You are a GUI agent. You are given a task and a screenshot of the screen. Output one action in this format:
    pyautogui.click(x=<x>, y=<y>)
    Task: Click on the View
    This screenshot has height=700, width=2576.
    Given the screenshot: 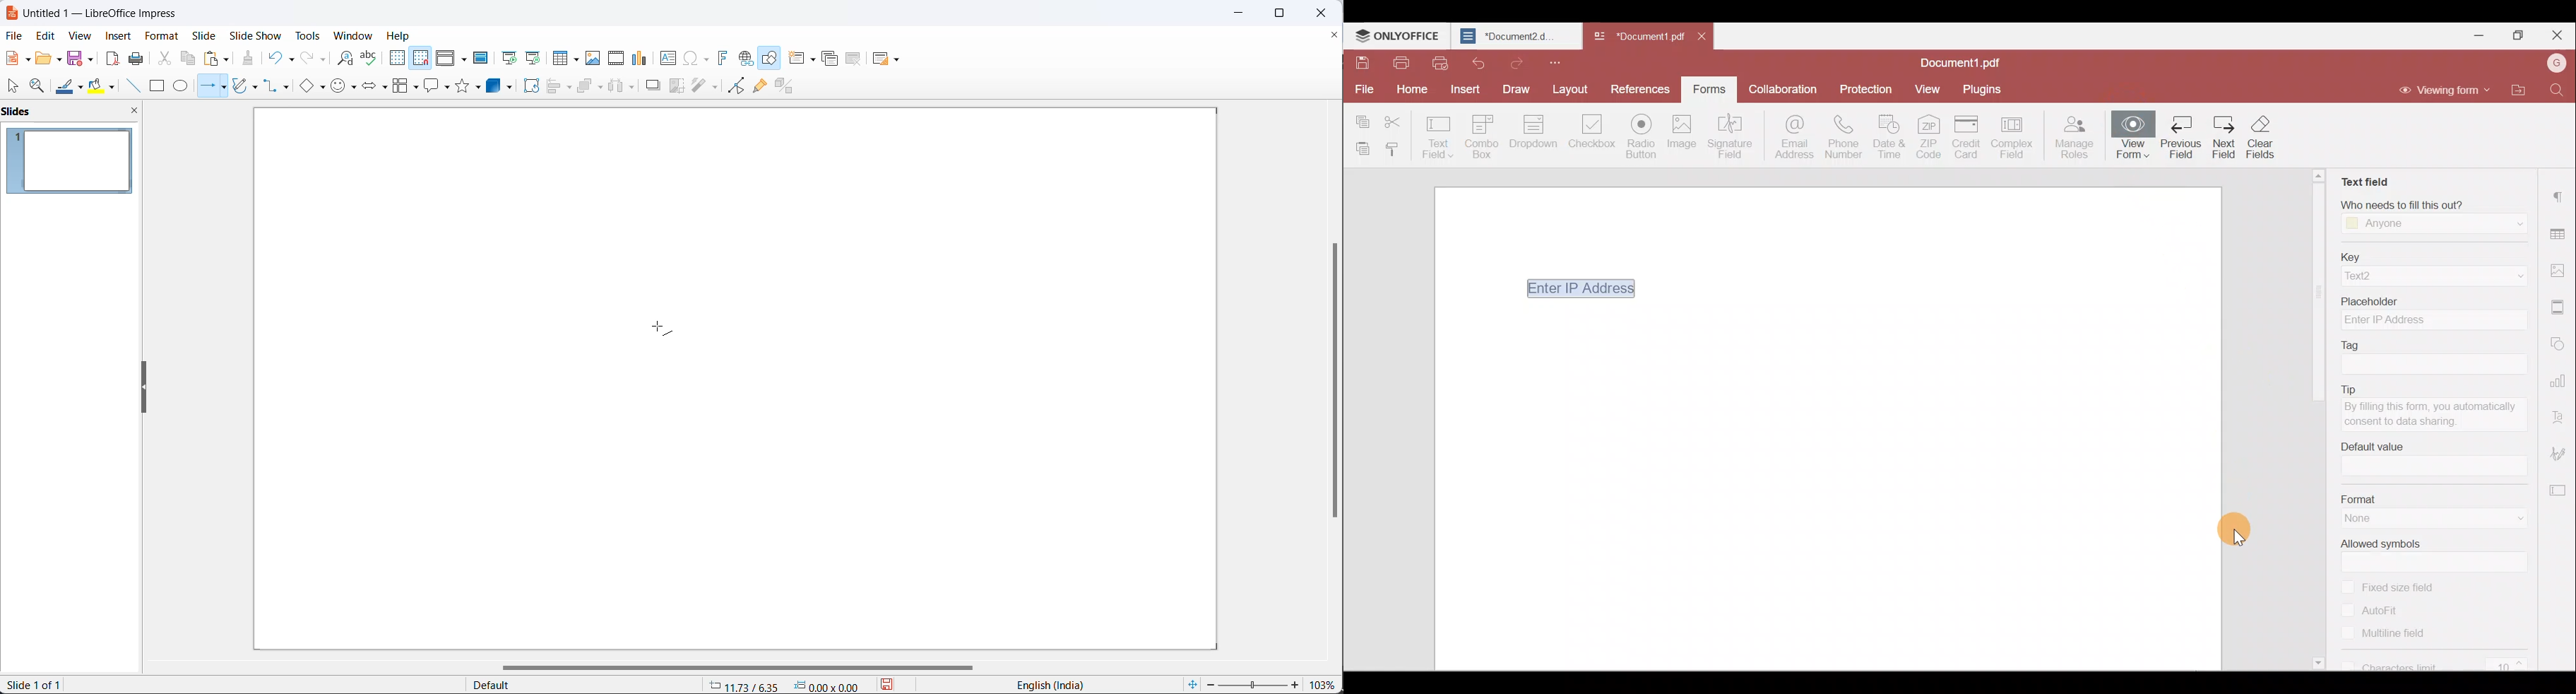 What is the action you would take?
    pyautogui.click(x=1929, y=89)
    